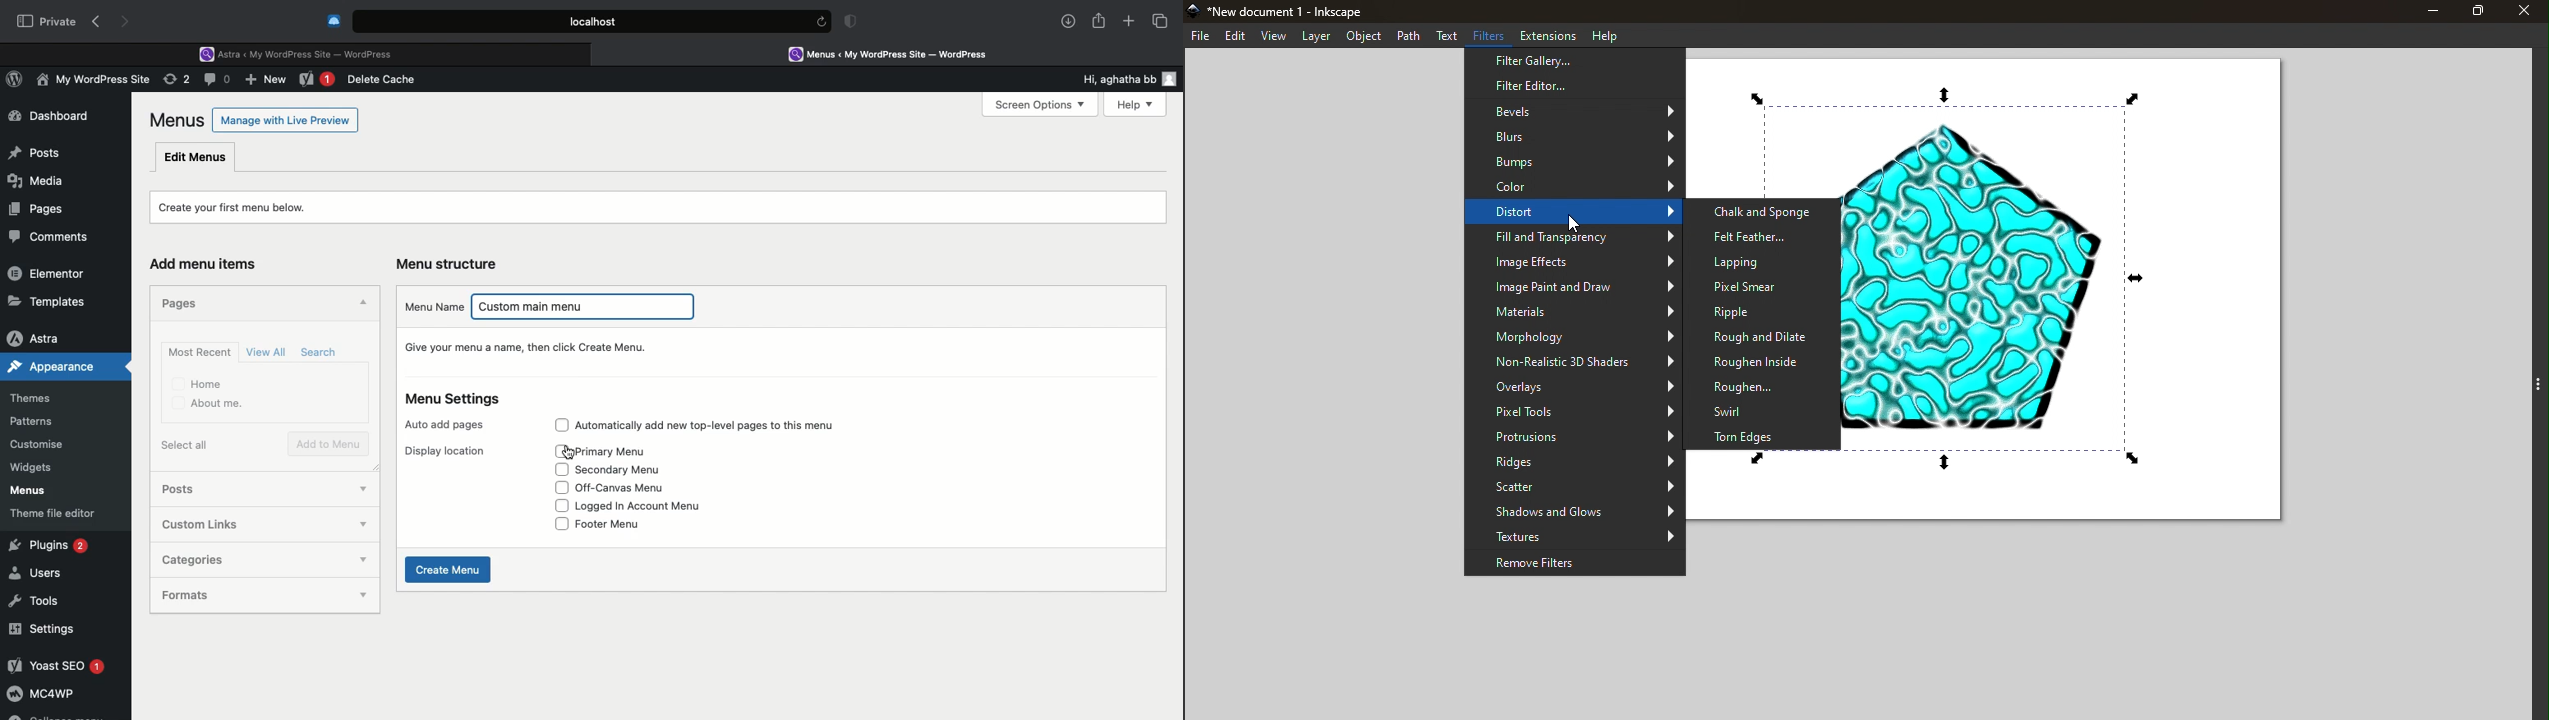 Image resolution: width=2576 pixels, height=728 pixels. What do you see at coordinates (1574, 438) in the screenshot?
I see `Protrusions` at bounding box center [1574, 438].